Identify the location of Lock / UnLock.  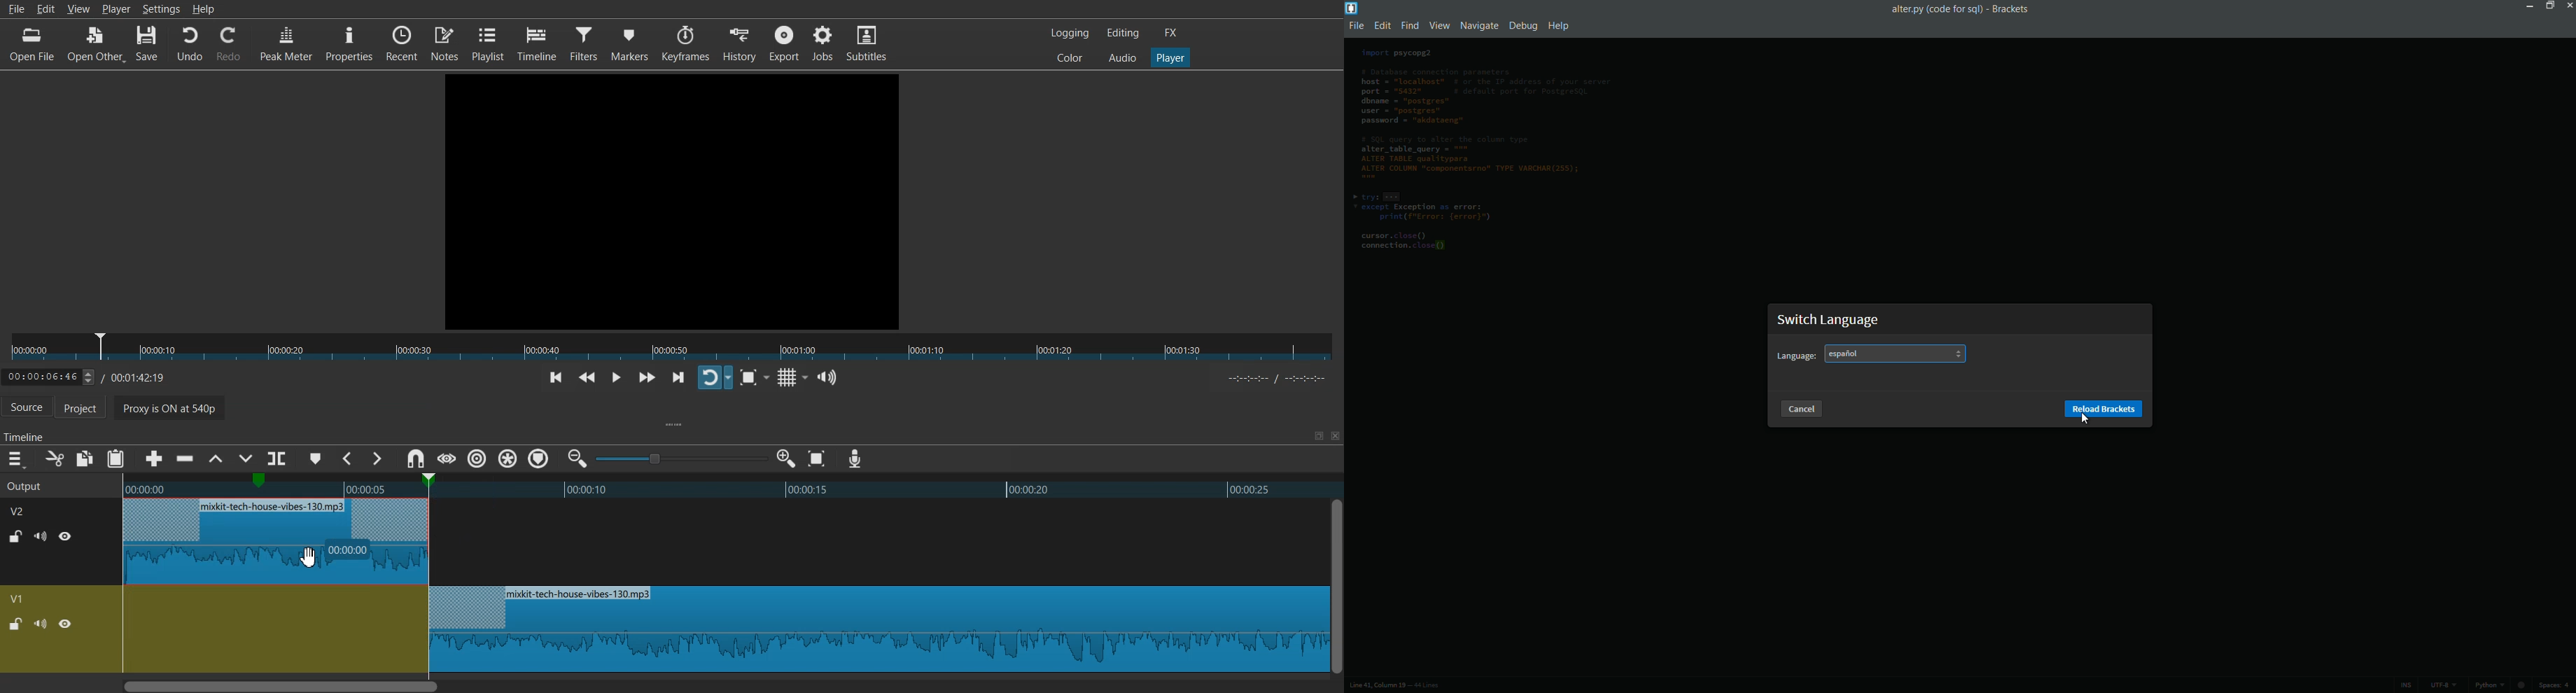
(17, 536).